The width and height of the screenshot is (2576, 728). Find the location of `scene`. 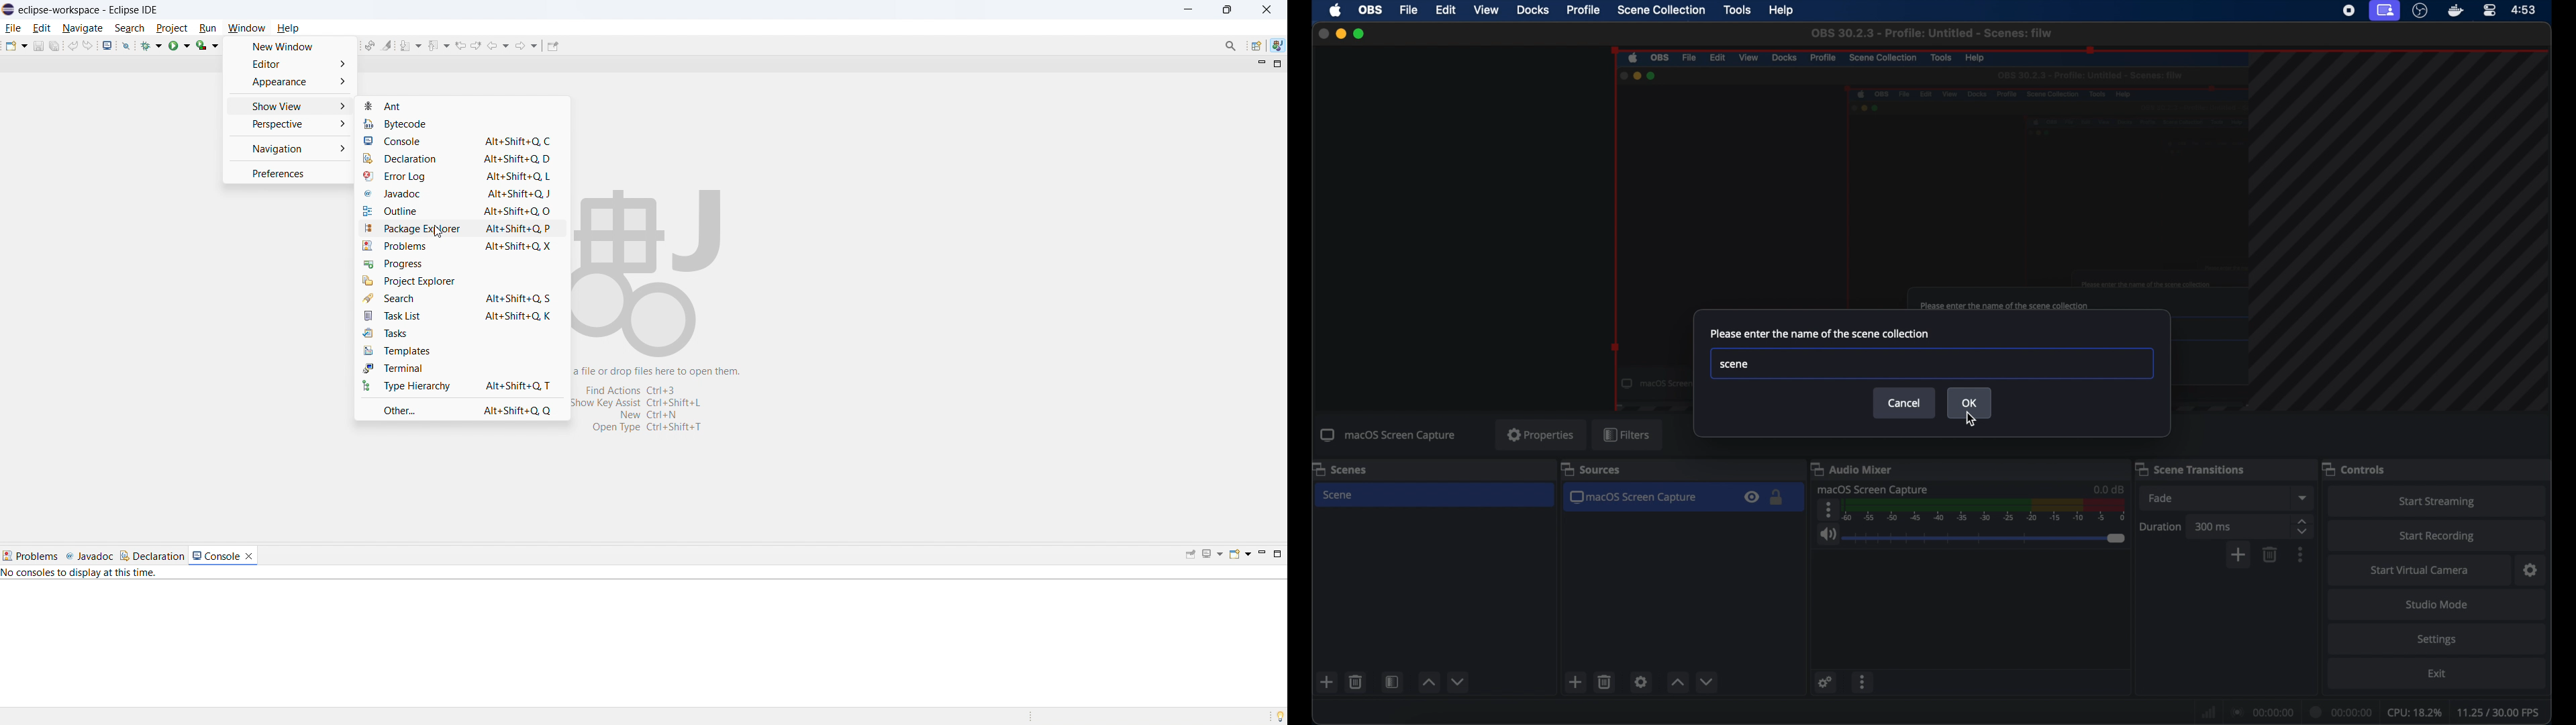

scene is located at coordinates (1341, 495).